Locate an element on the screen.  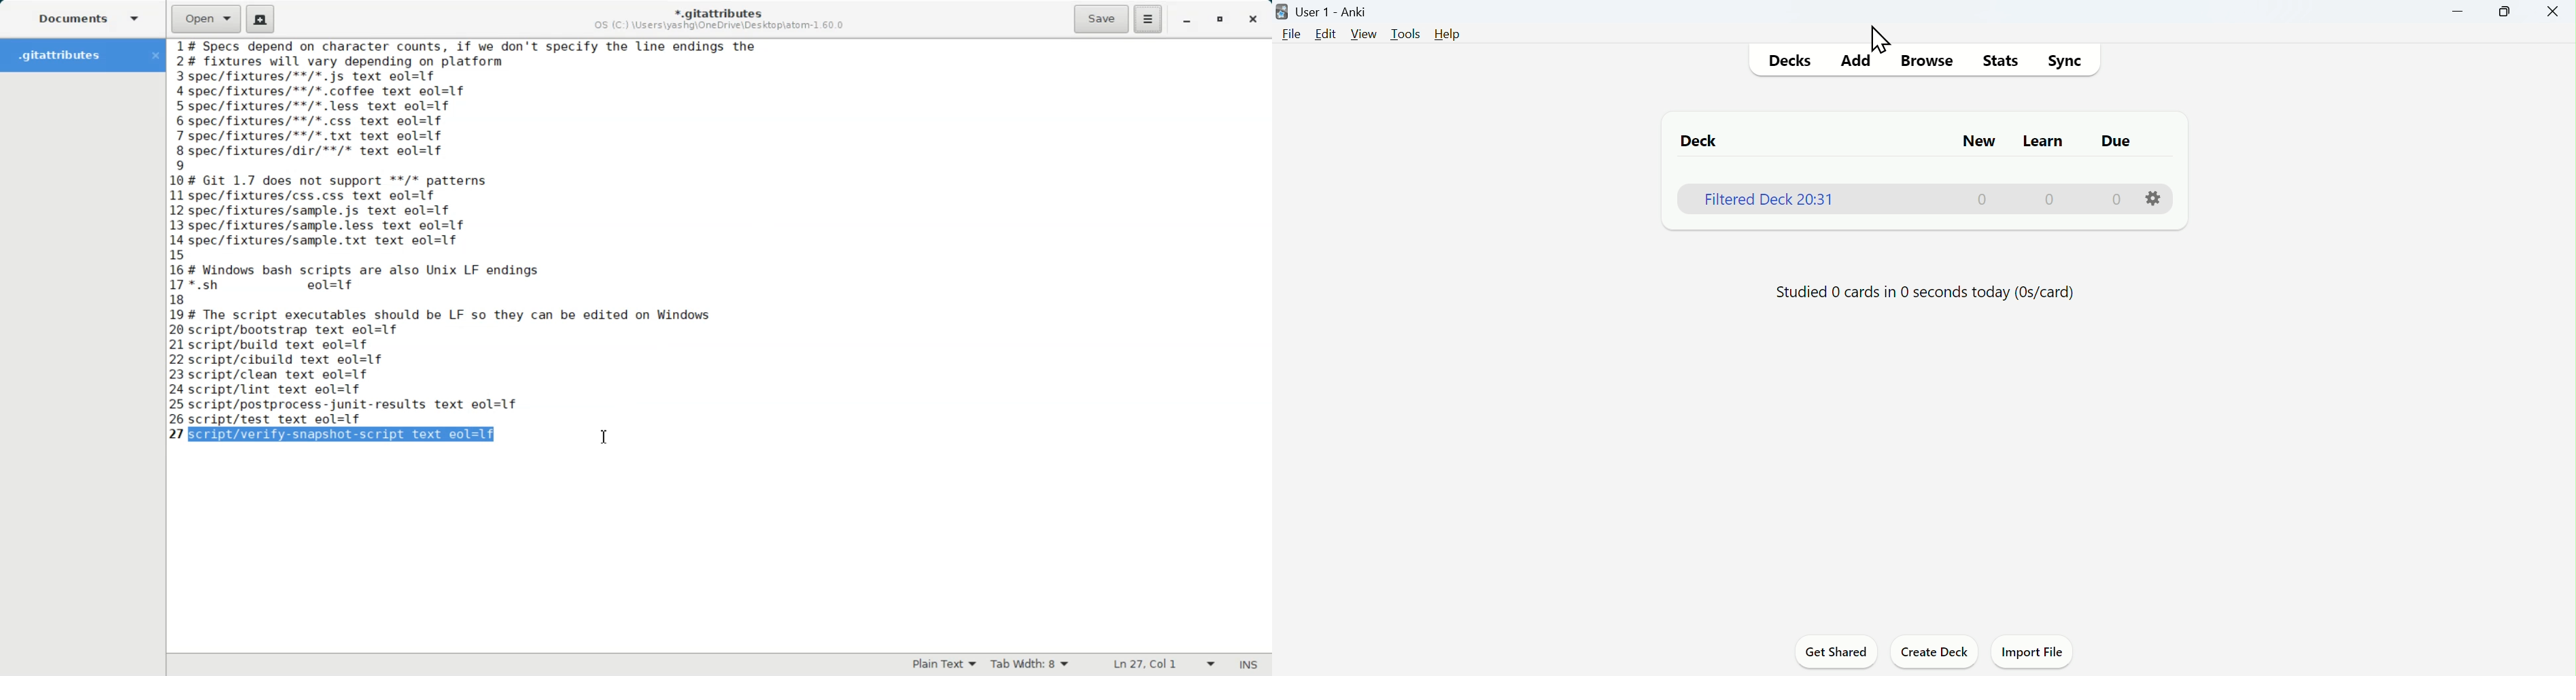
Deck is located at coordinates (1705, 141).